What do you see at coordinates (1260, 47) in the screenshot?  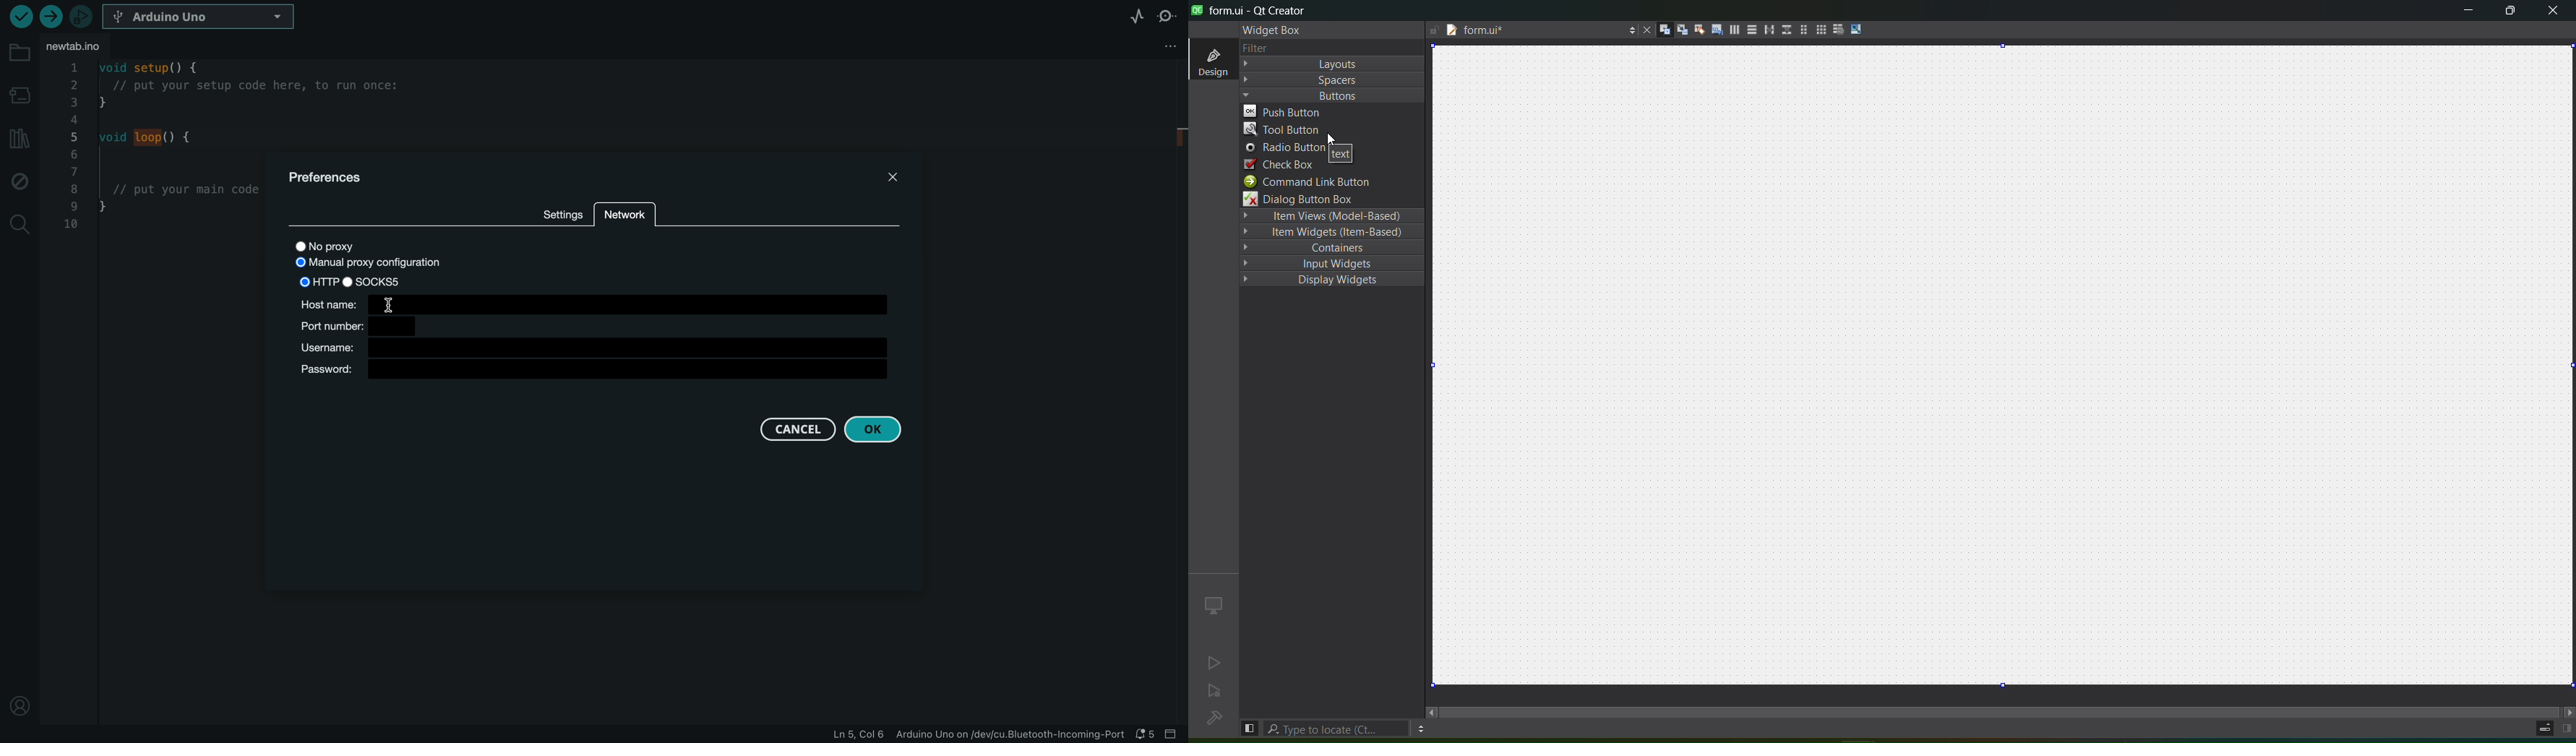 I see `text` at bounding box center [1260, 47].